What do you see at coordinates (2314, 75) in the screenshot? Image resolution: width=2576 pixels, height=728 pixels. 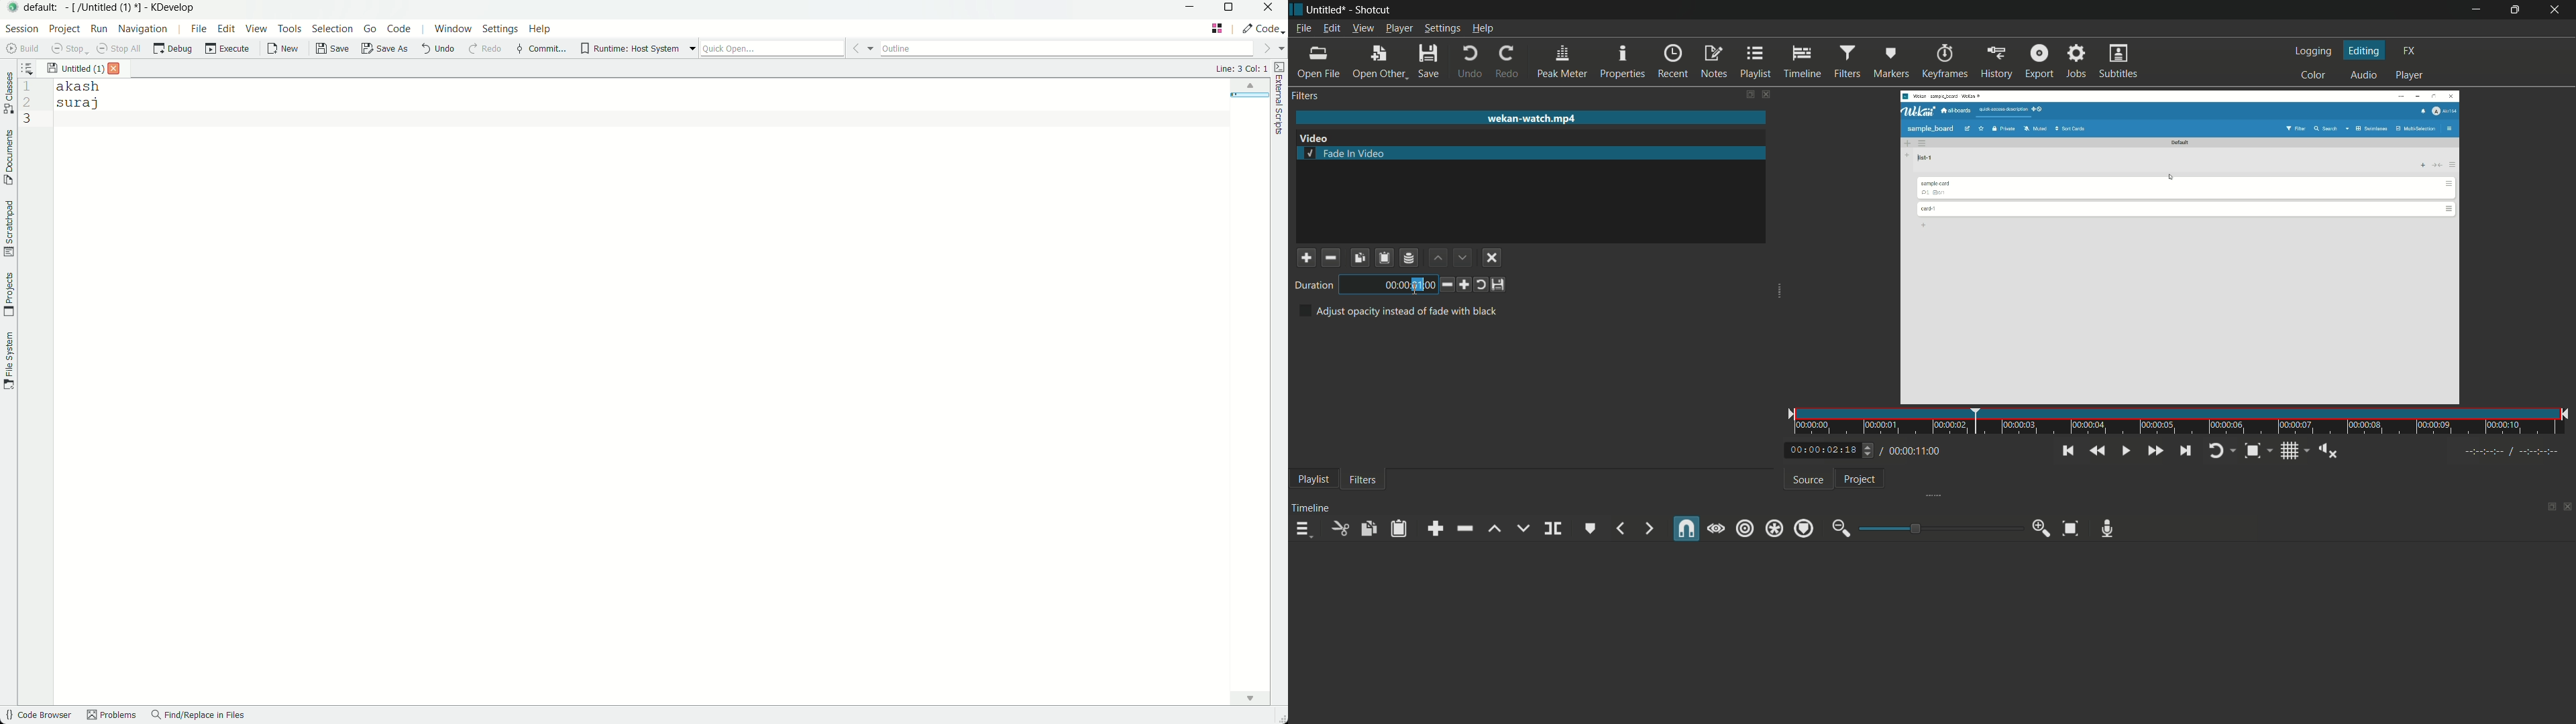 I see `color` at bounding box center [2314, 75].